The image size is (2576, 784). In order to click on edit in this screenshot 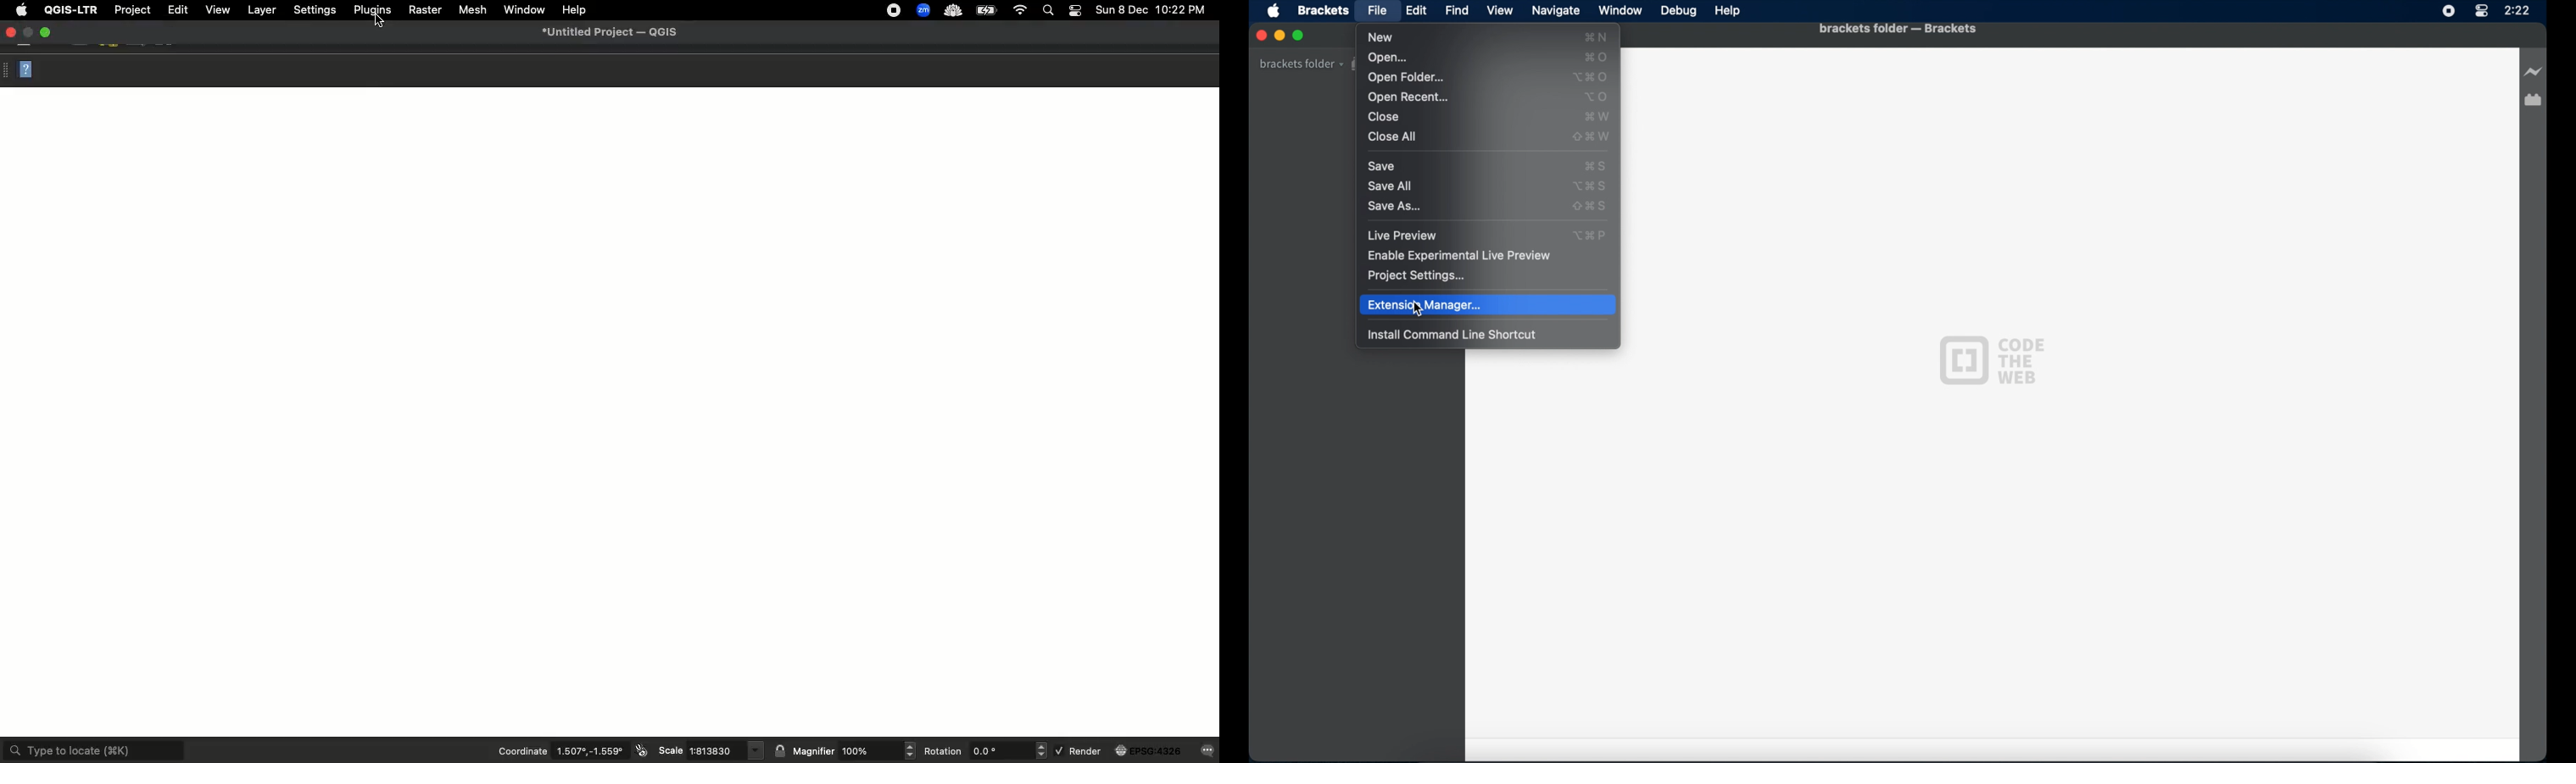, I will do `click(1416, 11)`.